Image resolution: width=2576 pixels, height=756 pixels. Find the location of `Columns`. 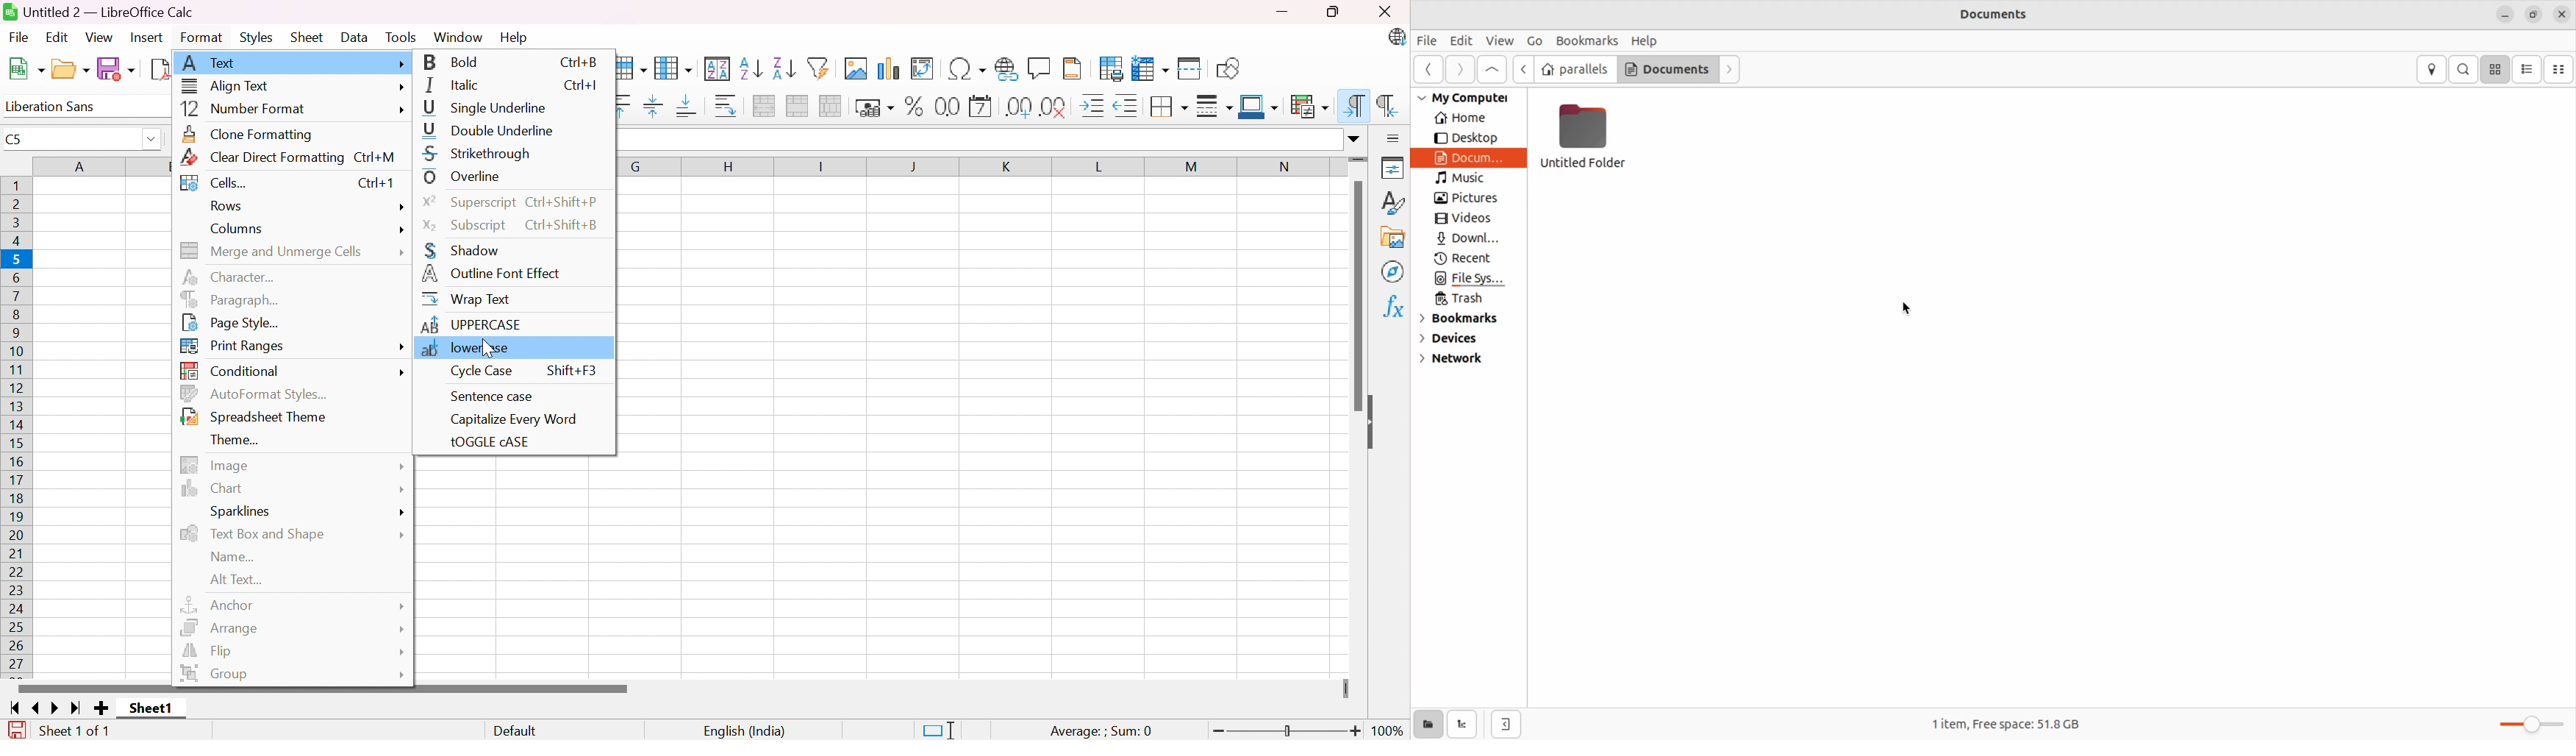

Columns is located at coordinates (240, 230).